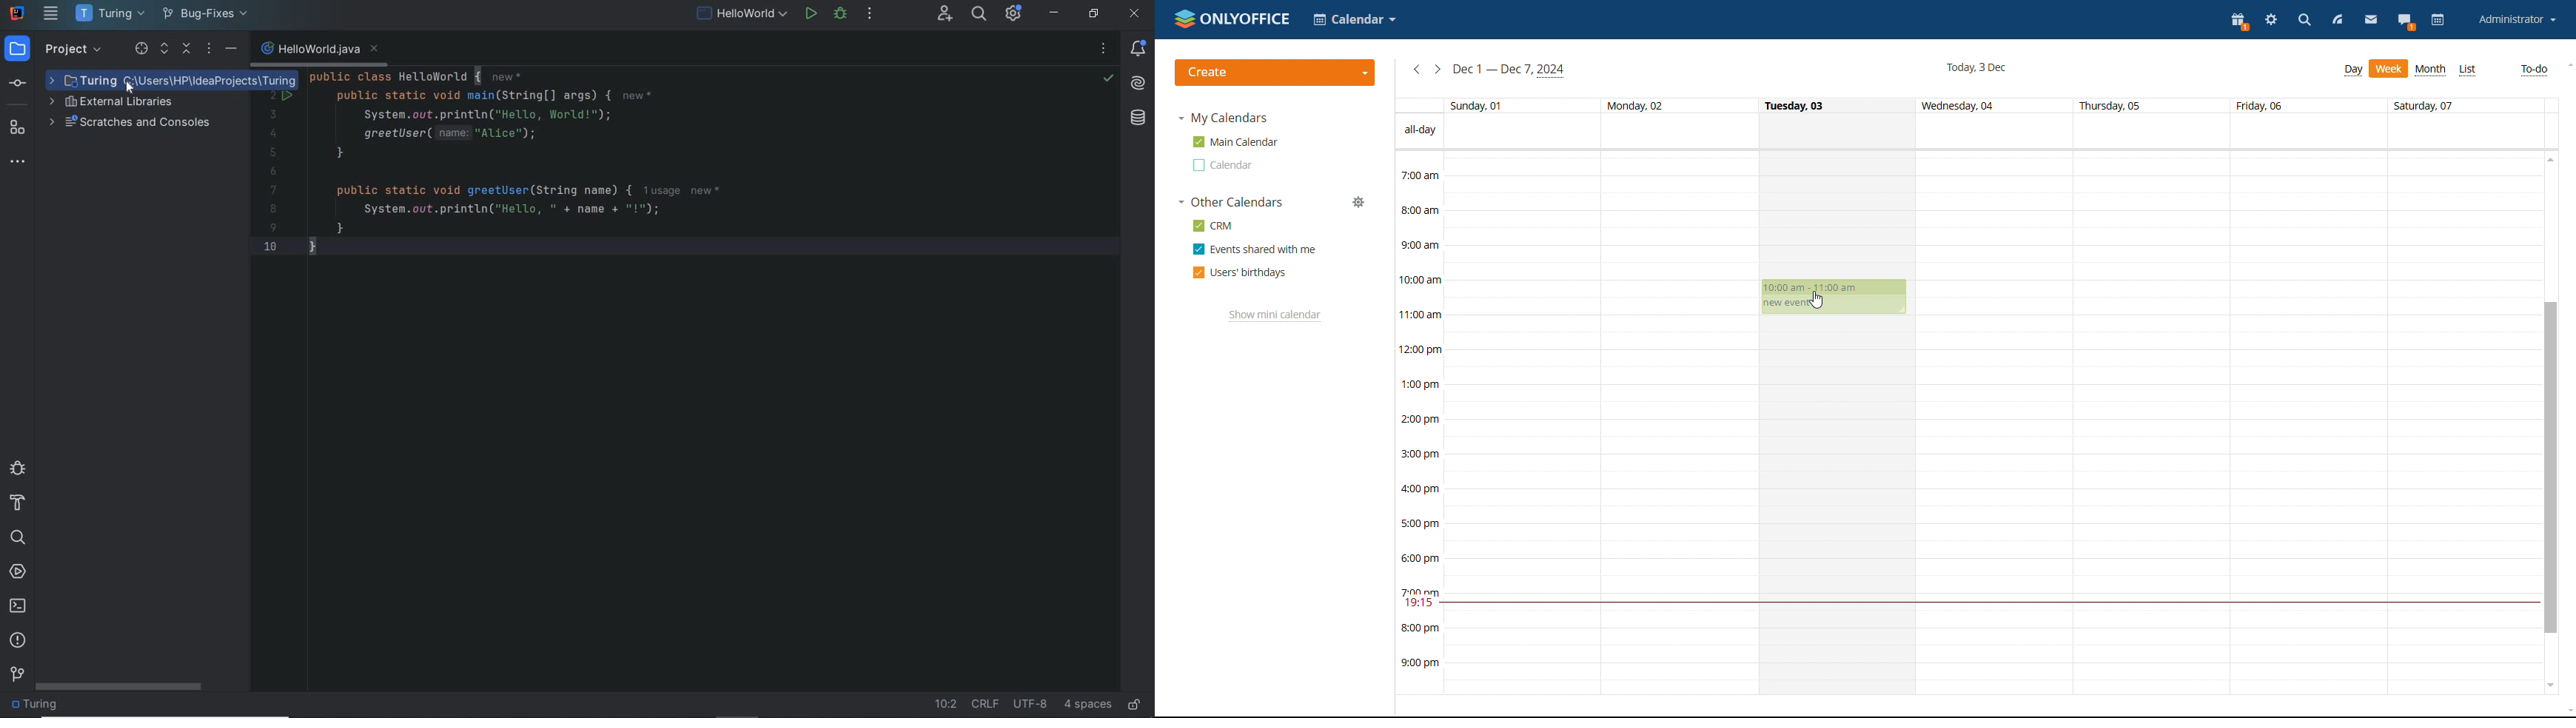 This screenshot has width=2576, height=728. What do you see at coordinates (2469, 70) in the screenshot?
I see `List` at bounding box center [2469, 70].